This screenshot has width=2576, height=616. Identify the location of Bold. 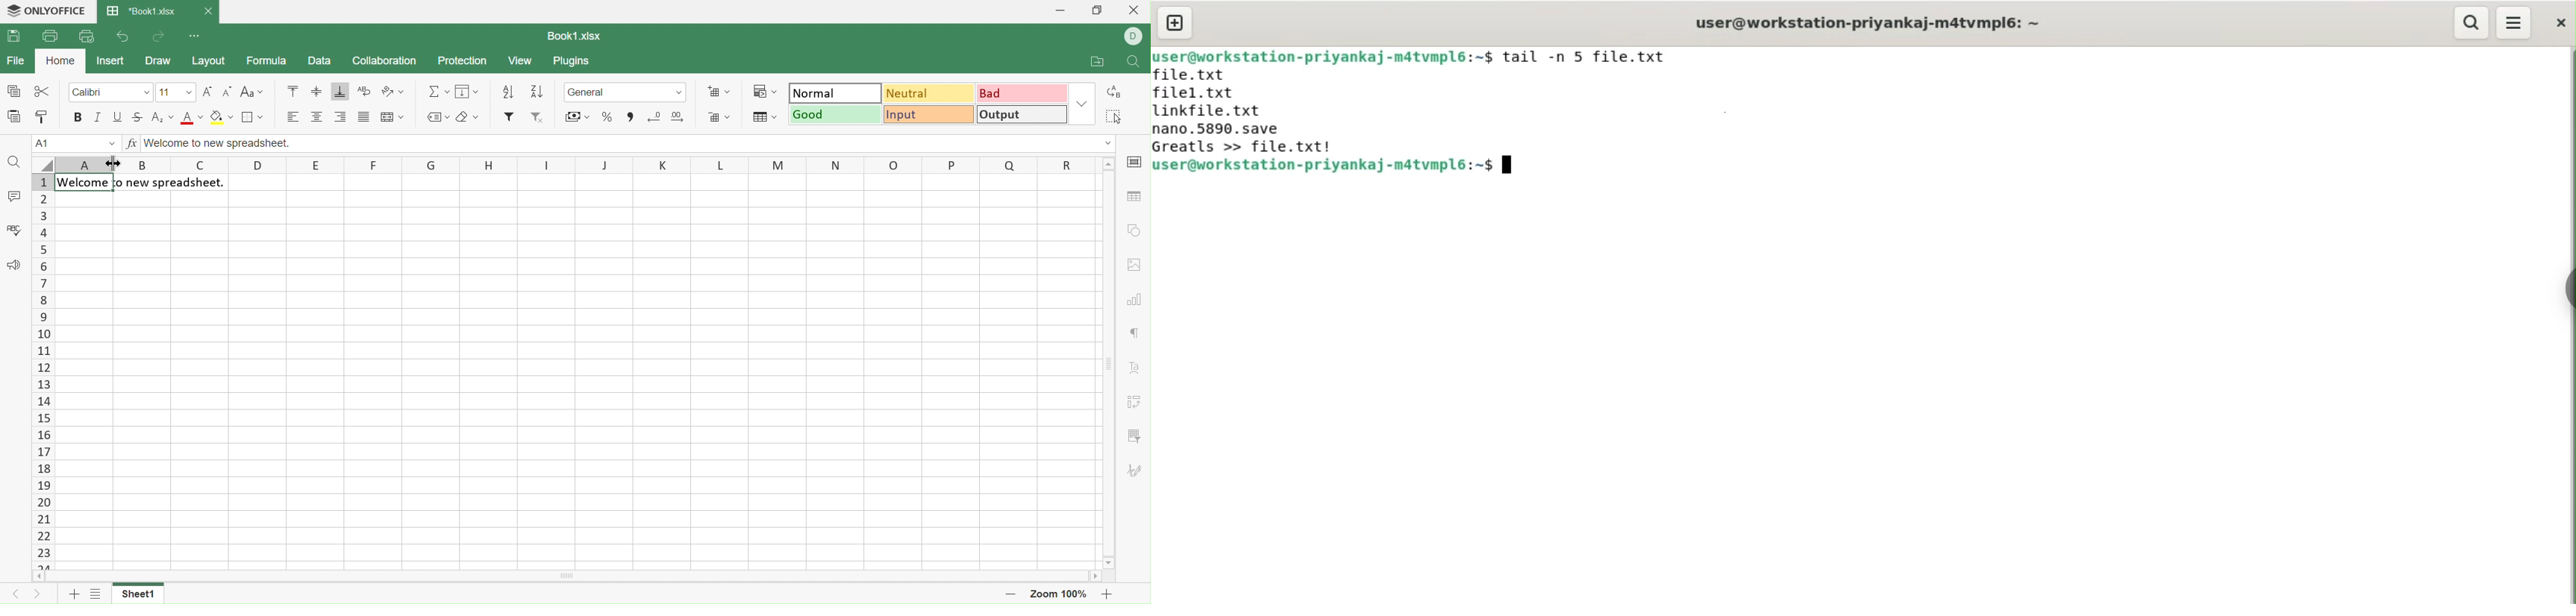
(78, 116).